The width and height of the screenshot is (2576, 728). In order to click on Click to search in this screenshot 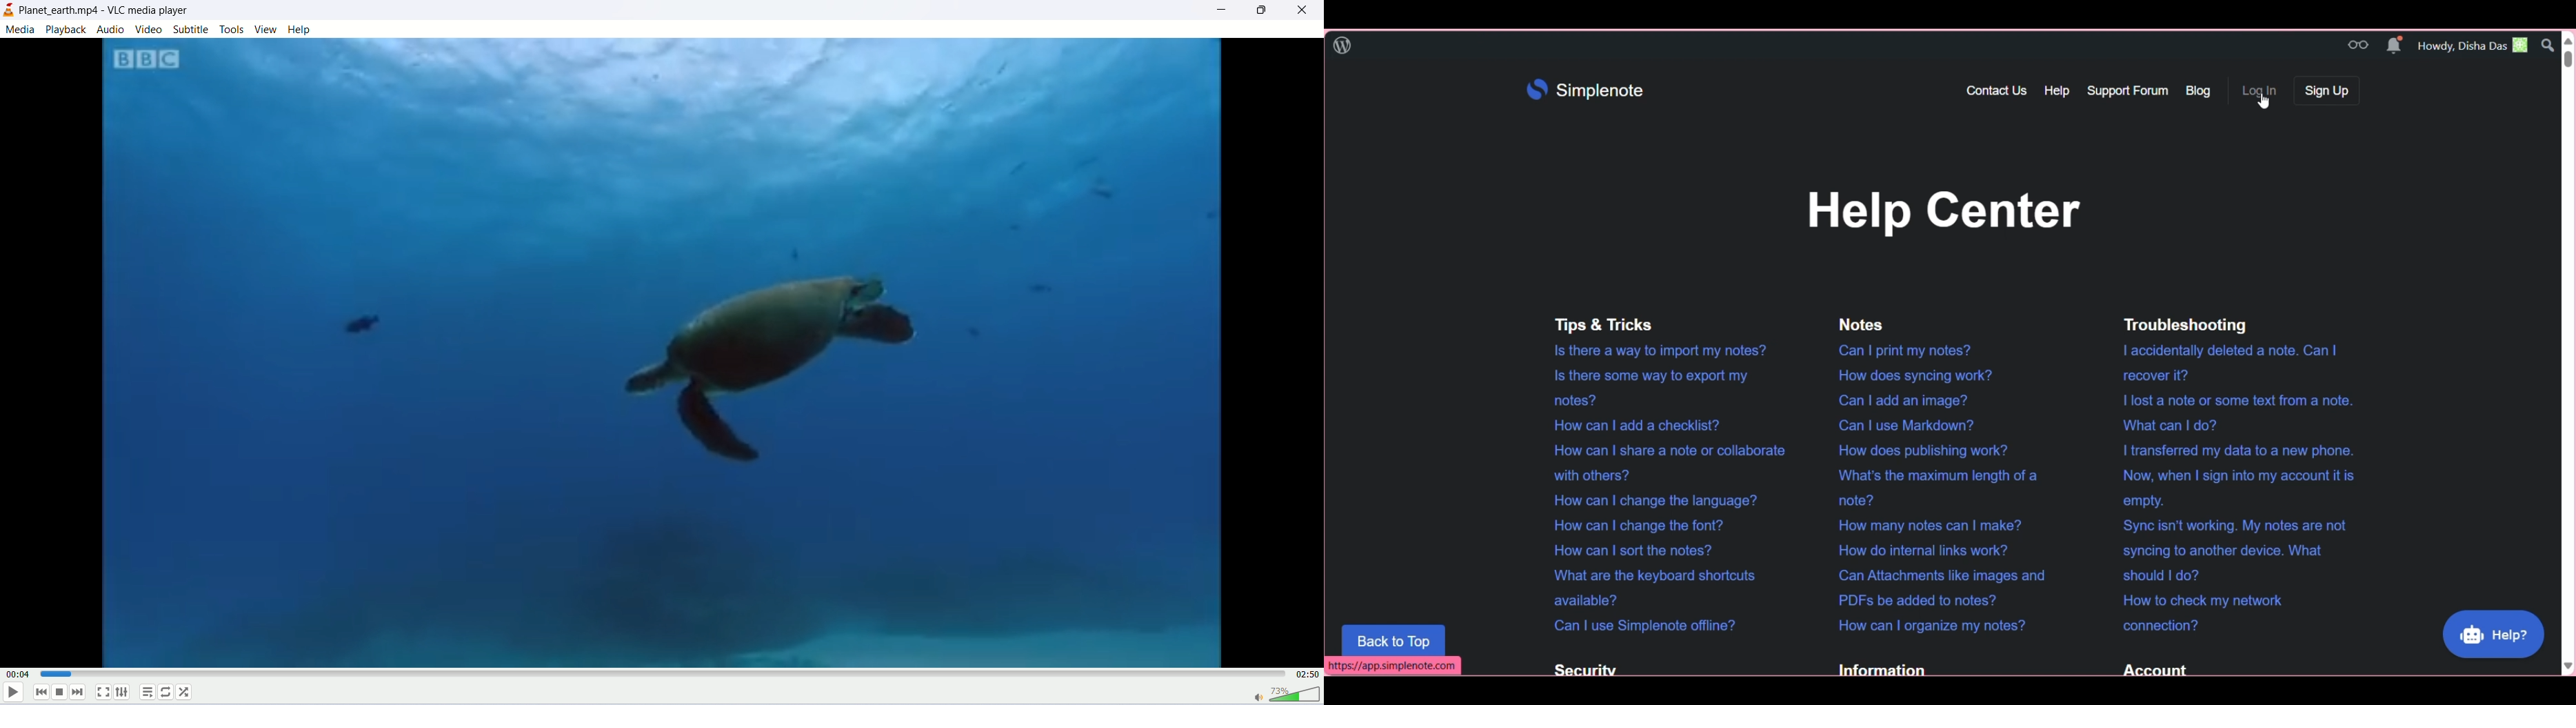, I will do `click(2551, 45)`.